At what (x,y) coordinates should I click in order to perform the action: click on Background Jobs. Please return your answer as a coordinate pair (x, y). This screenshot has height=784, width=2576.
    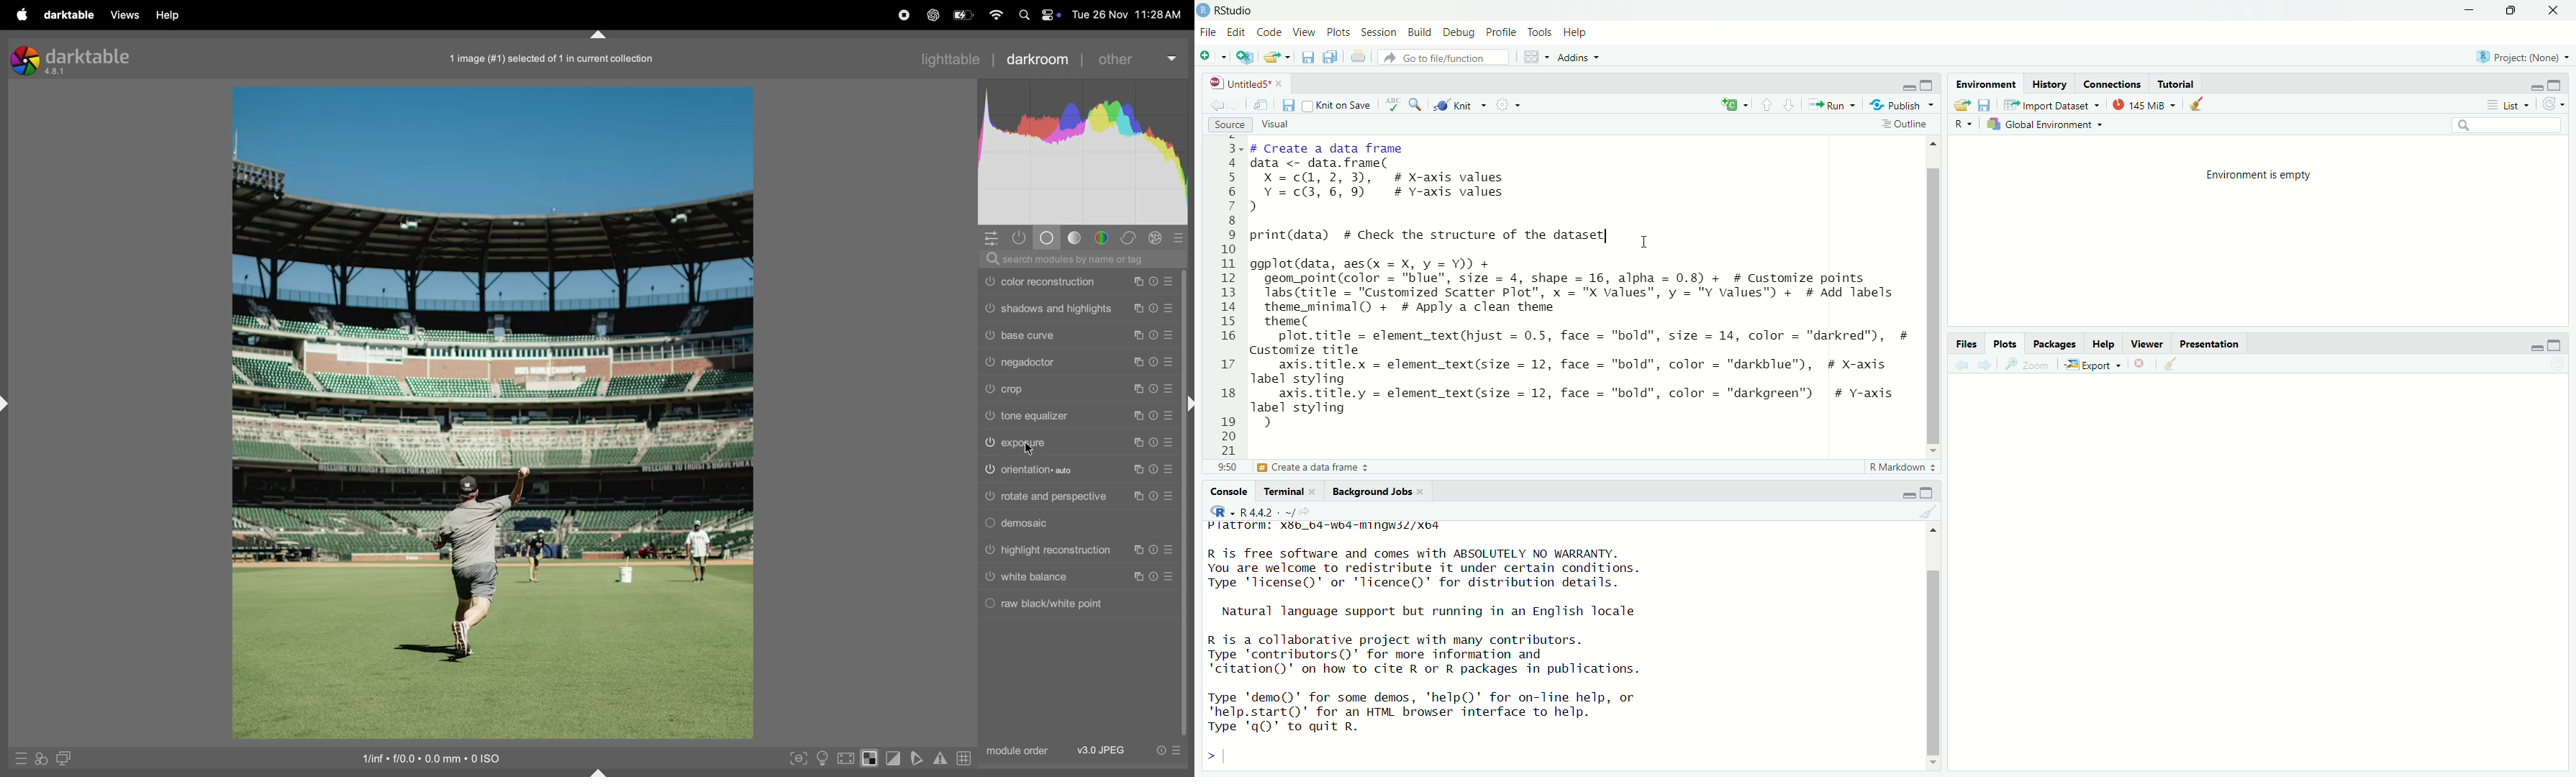
    Looking at the image, I should click on (1377, 492).